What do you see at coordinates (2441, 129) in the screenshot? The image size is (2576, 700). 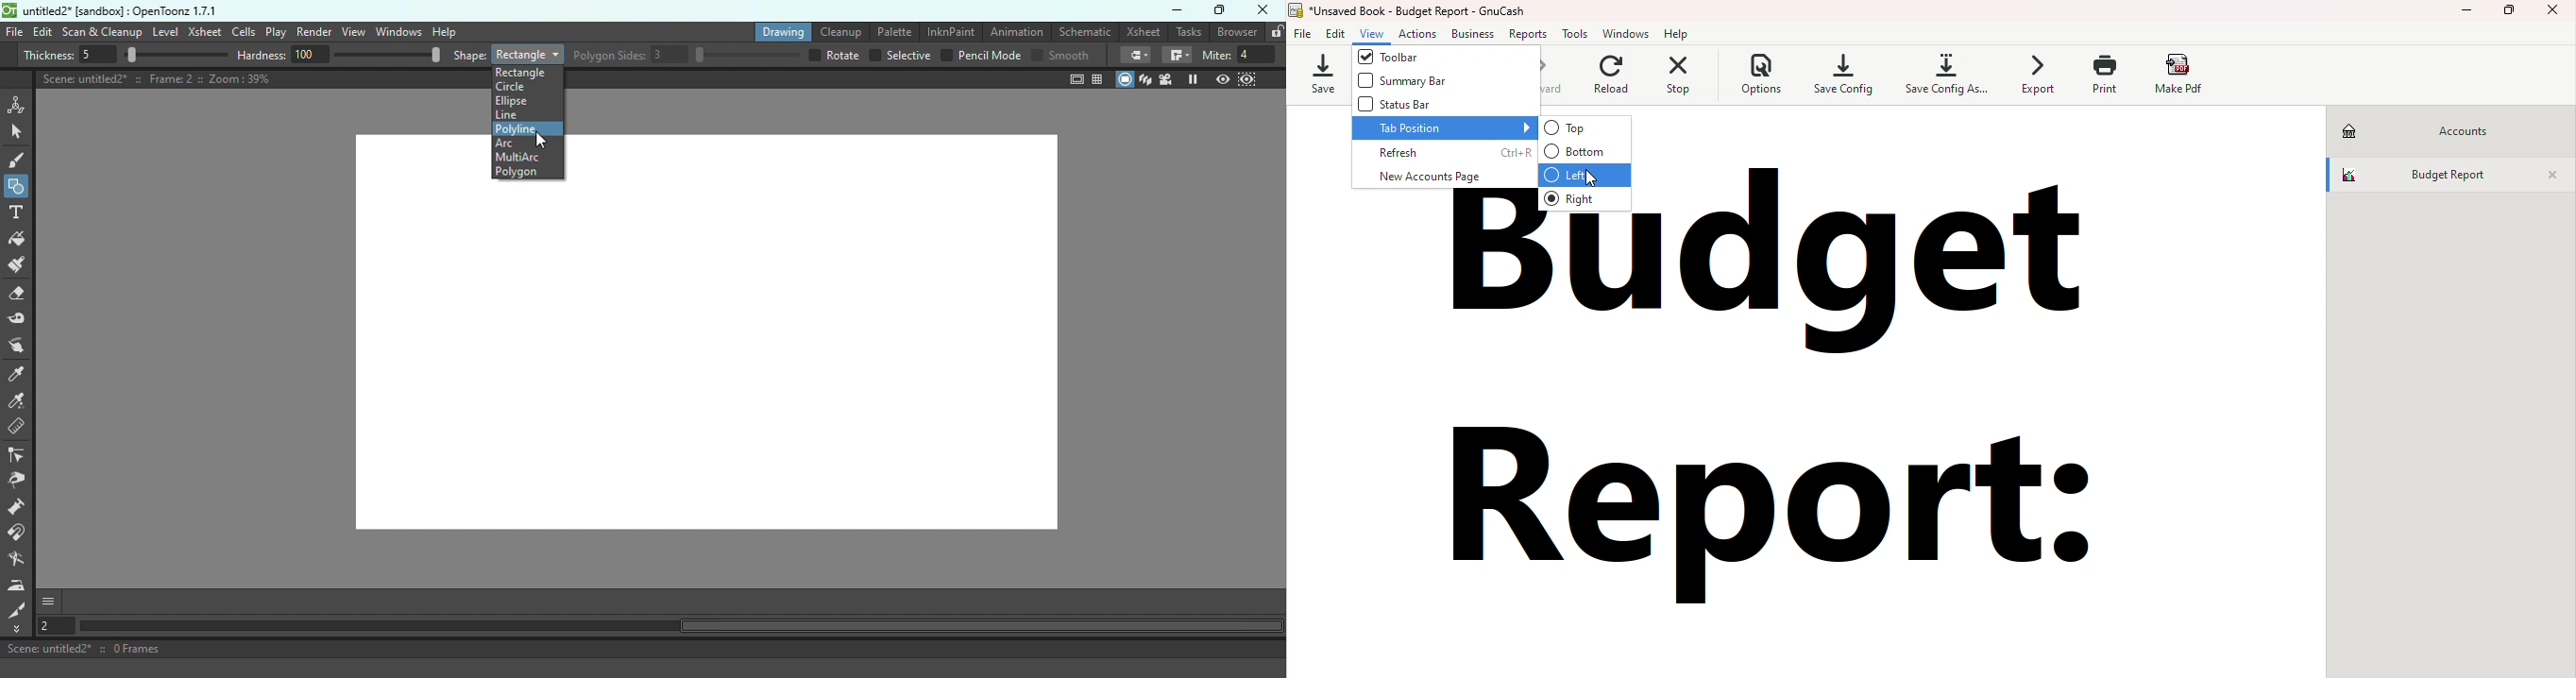 I see `Accounts` at bounding box center [2441, 129].